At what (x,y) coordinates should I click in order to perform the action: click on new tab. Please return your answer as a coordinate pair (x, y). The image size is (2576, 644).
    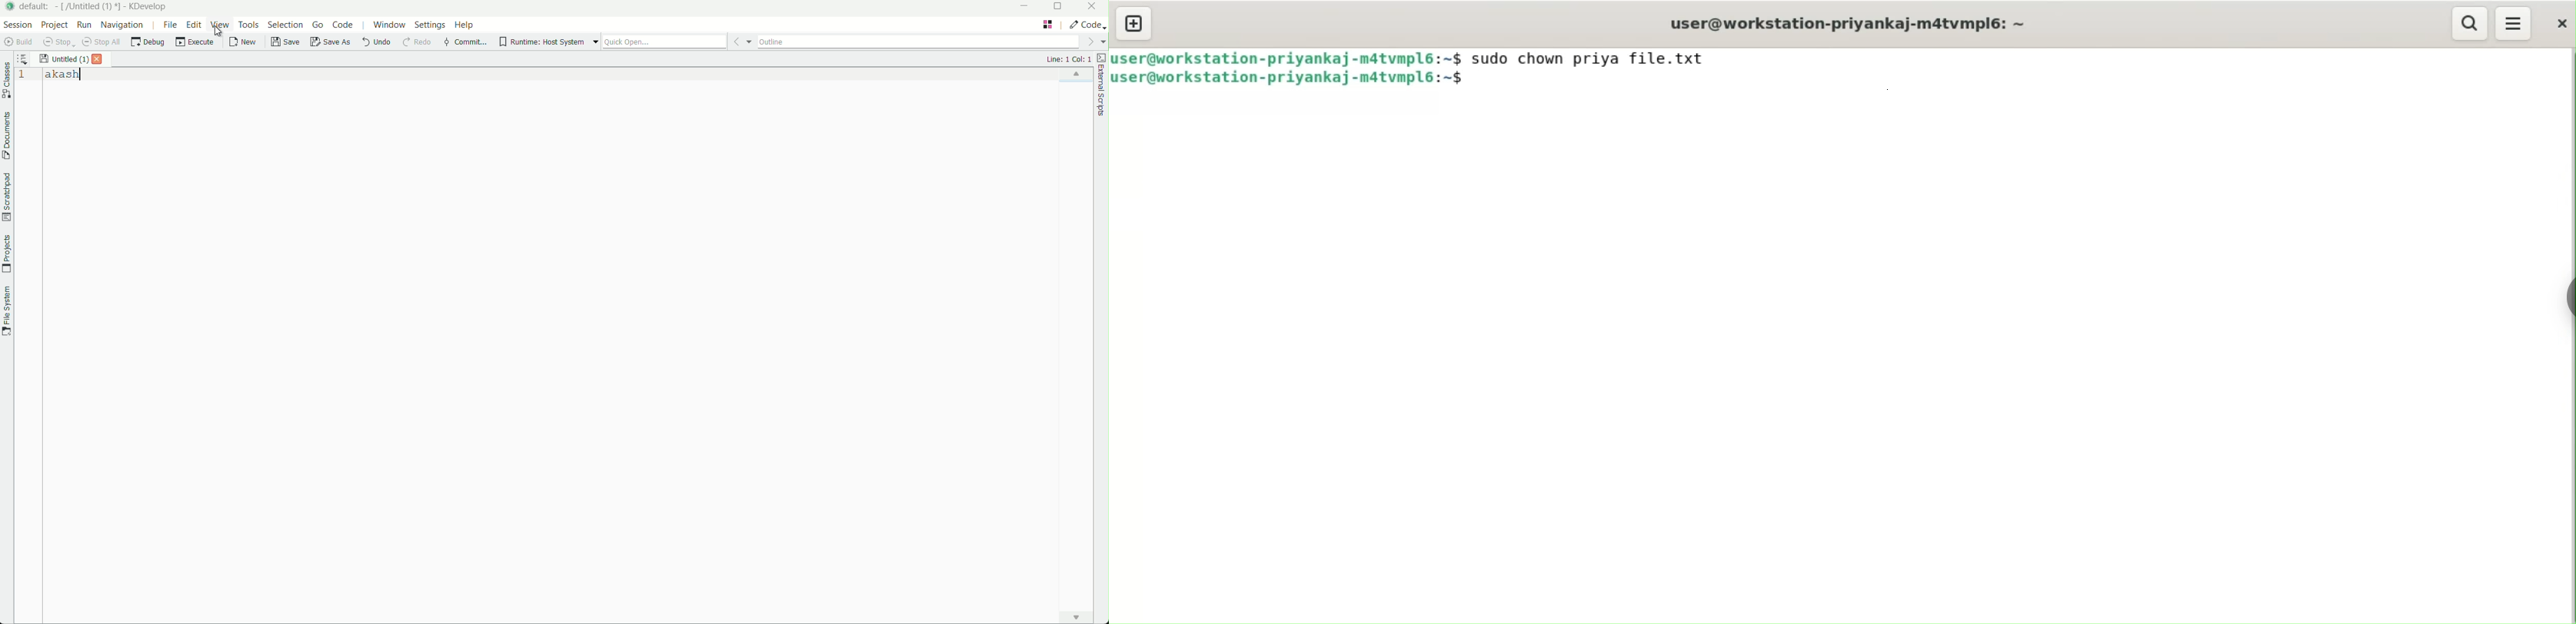
    Looking at the image, I should click on (1134, 25).